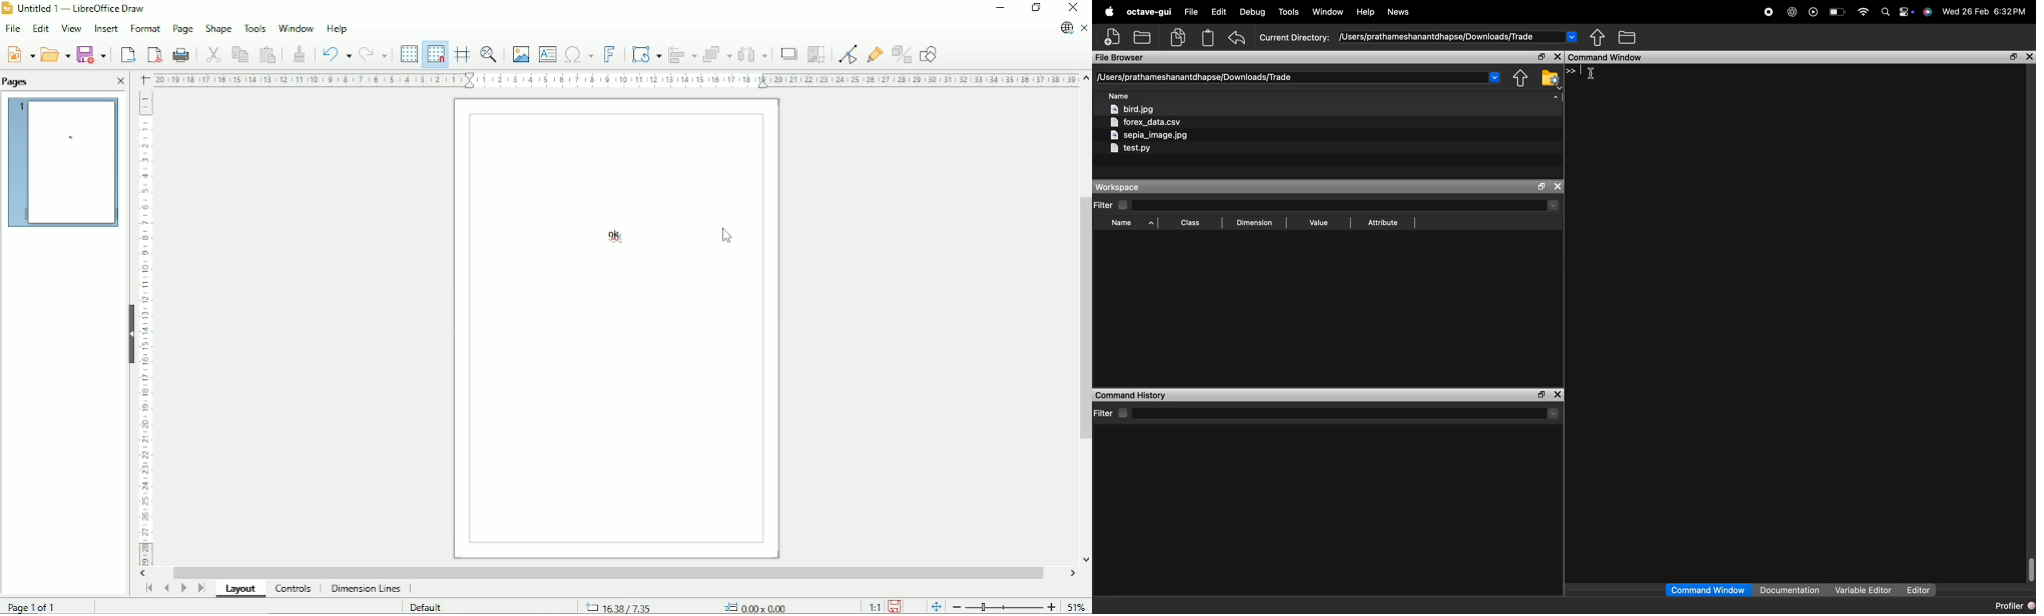 The image size is (2044, 616). I want to click on Fit page to window, so click(937, 606).